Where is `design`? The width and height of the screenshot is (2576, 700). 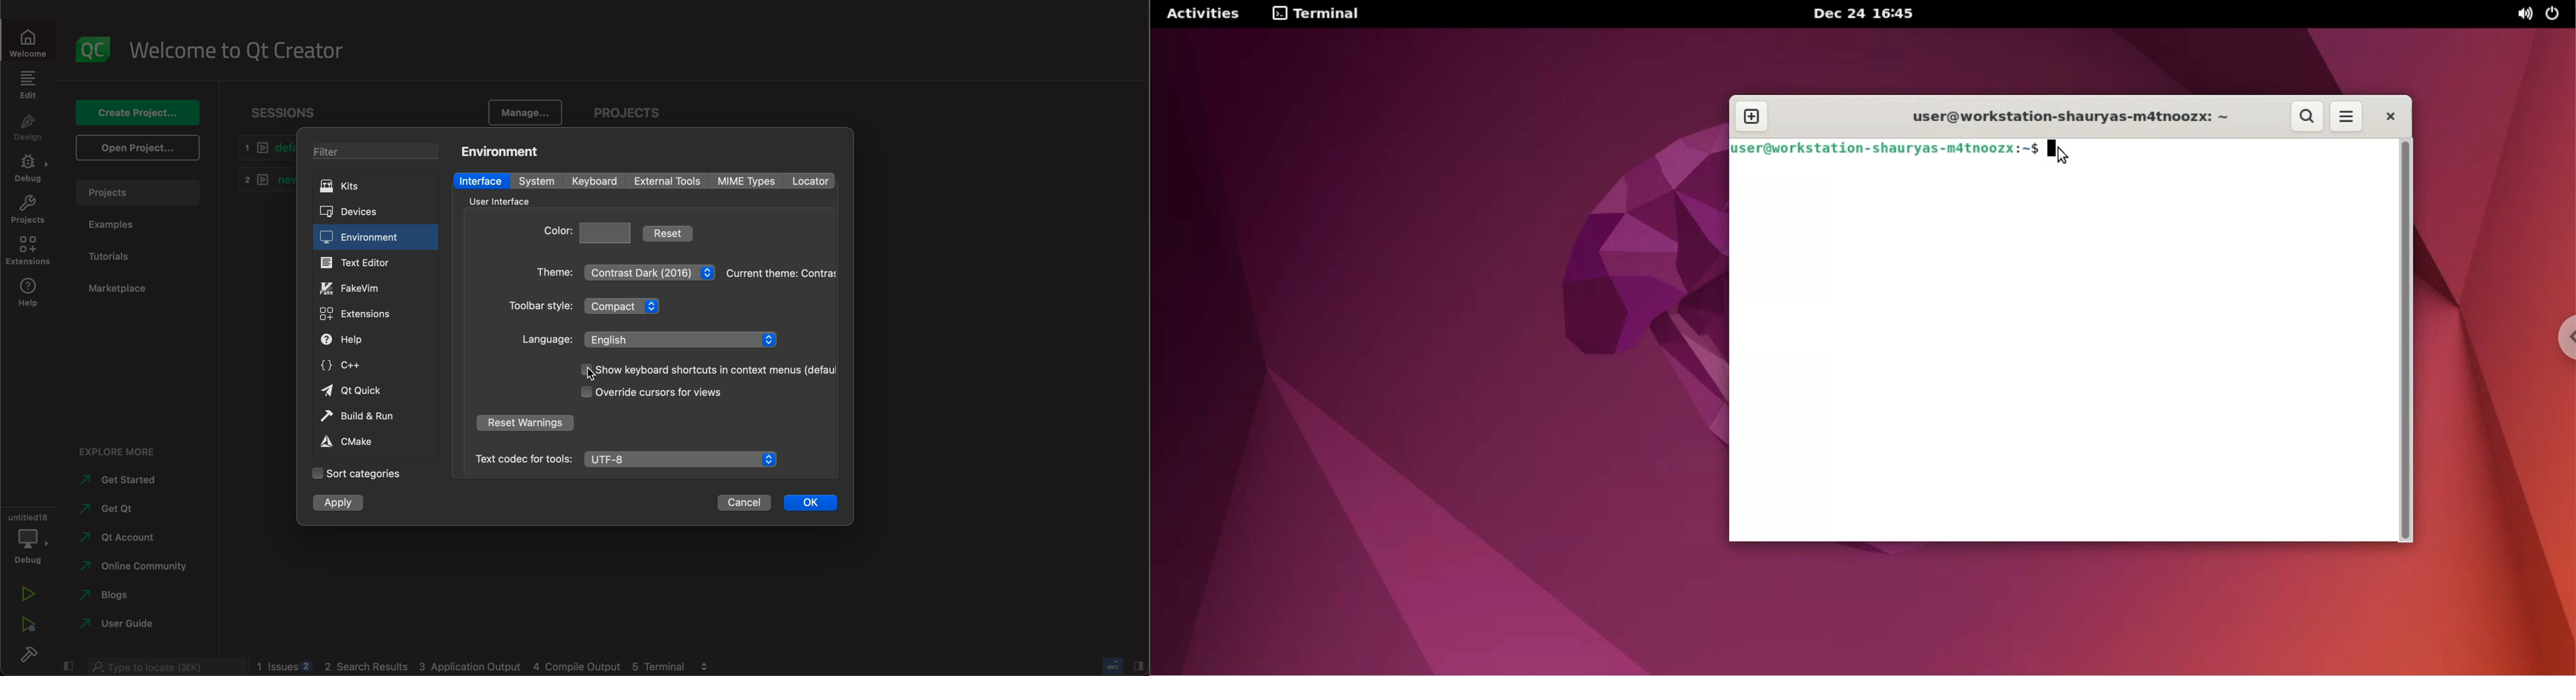 design is located at coordinates (28, 129).